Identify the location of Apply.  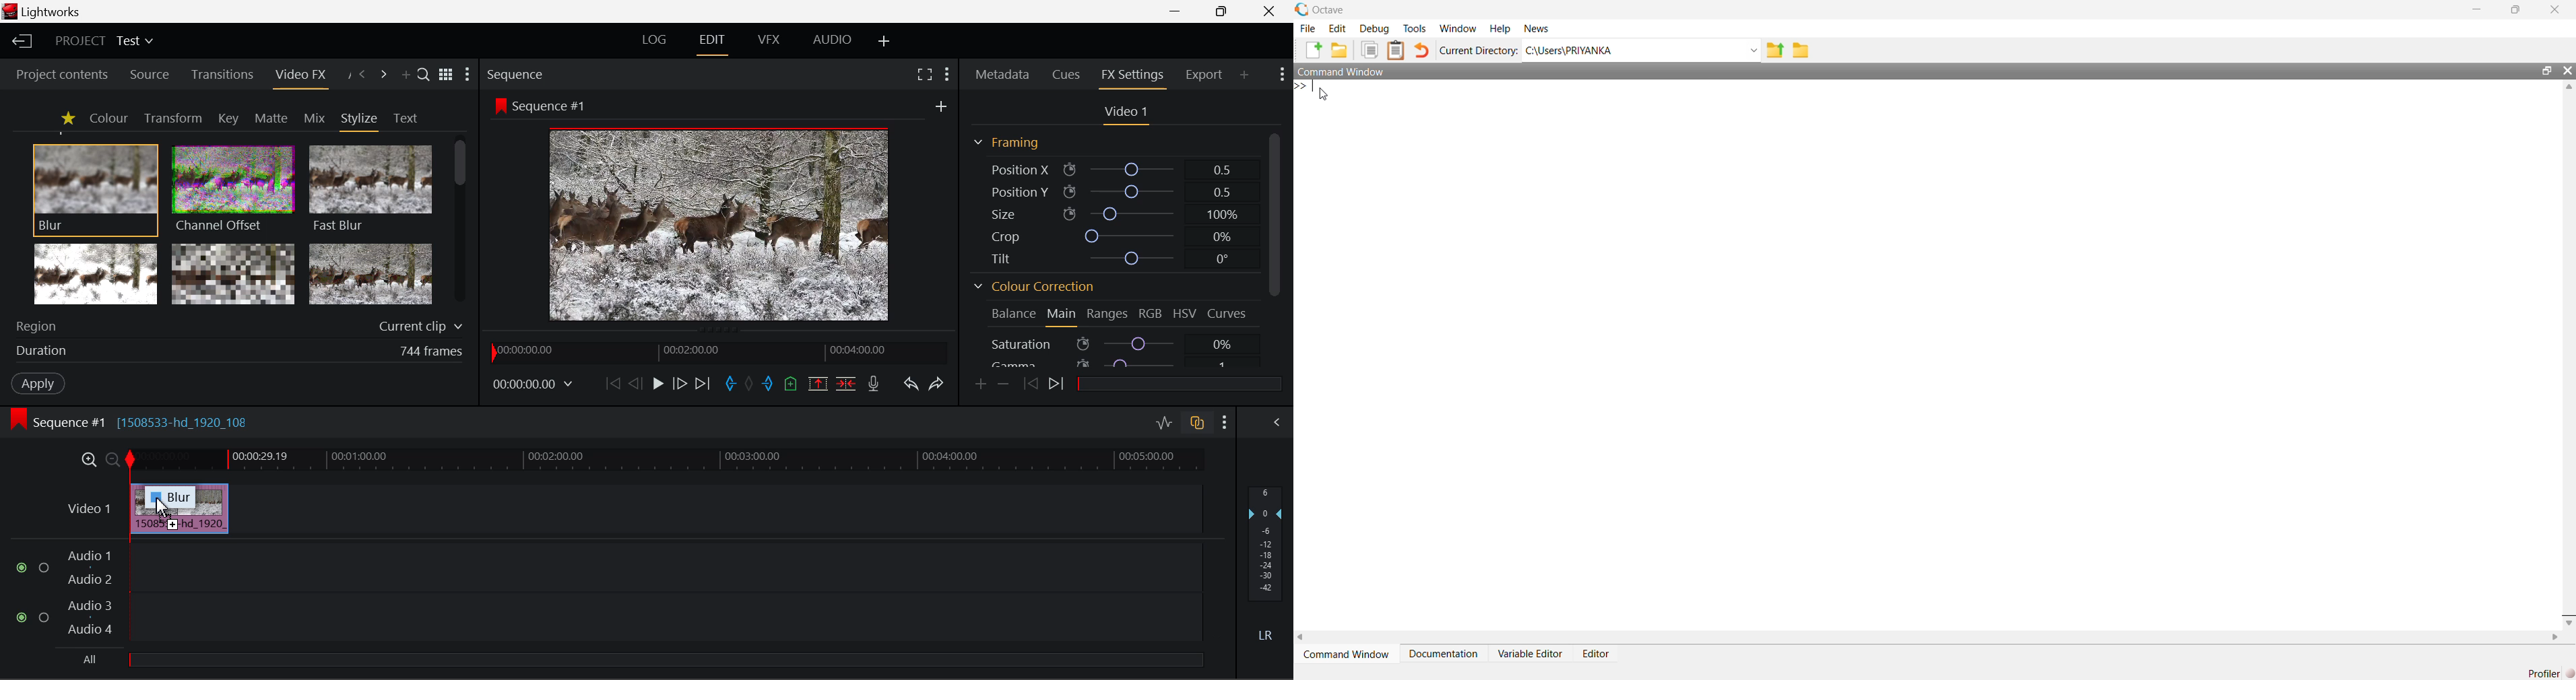
(38, 385).